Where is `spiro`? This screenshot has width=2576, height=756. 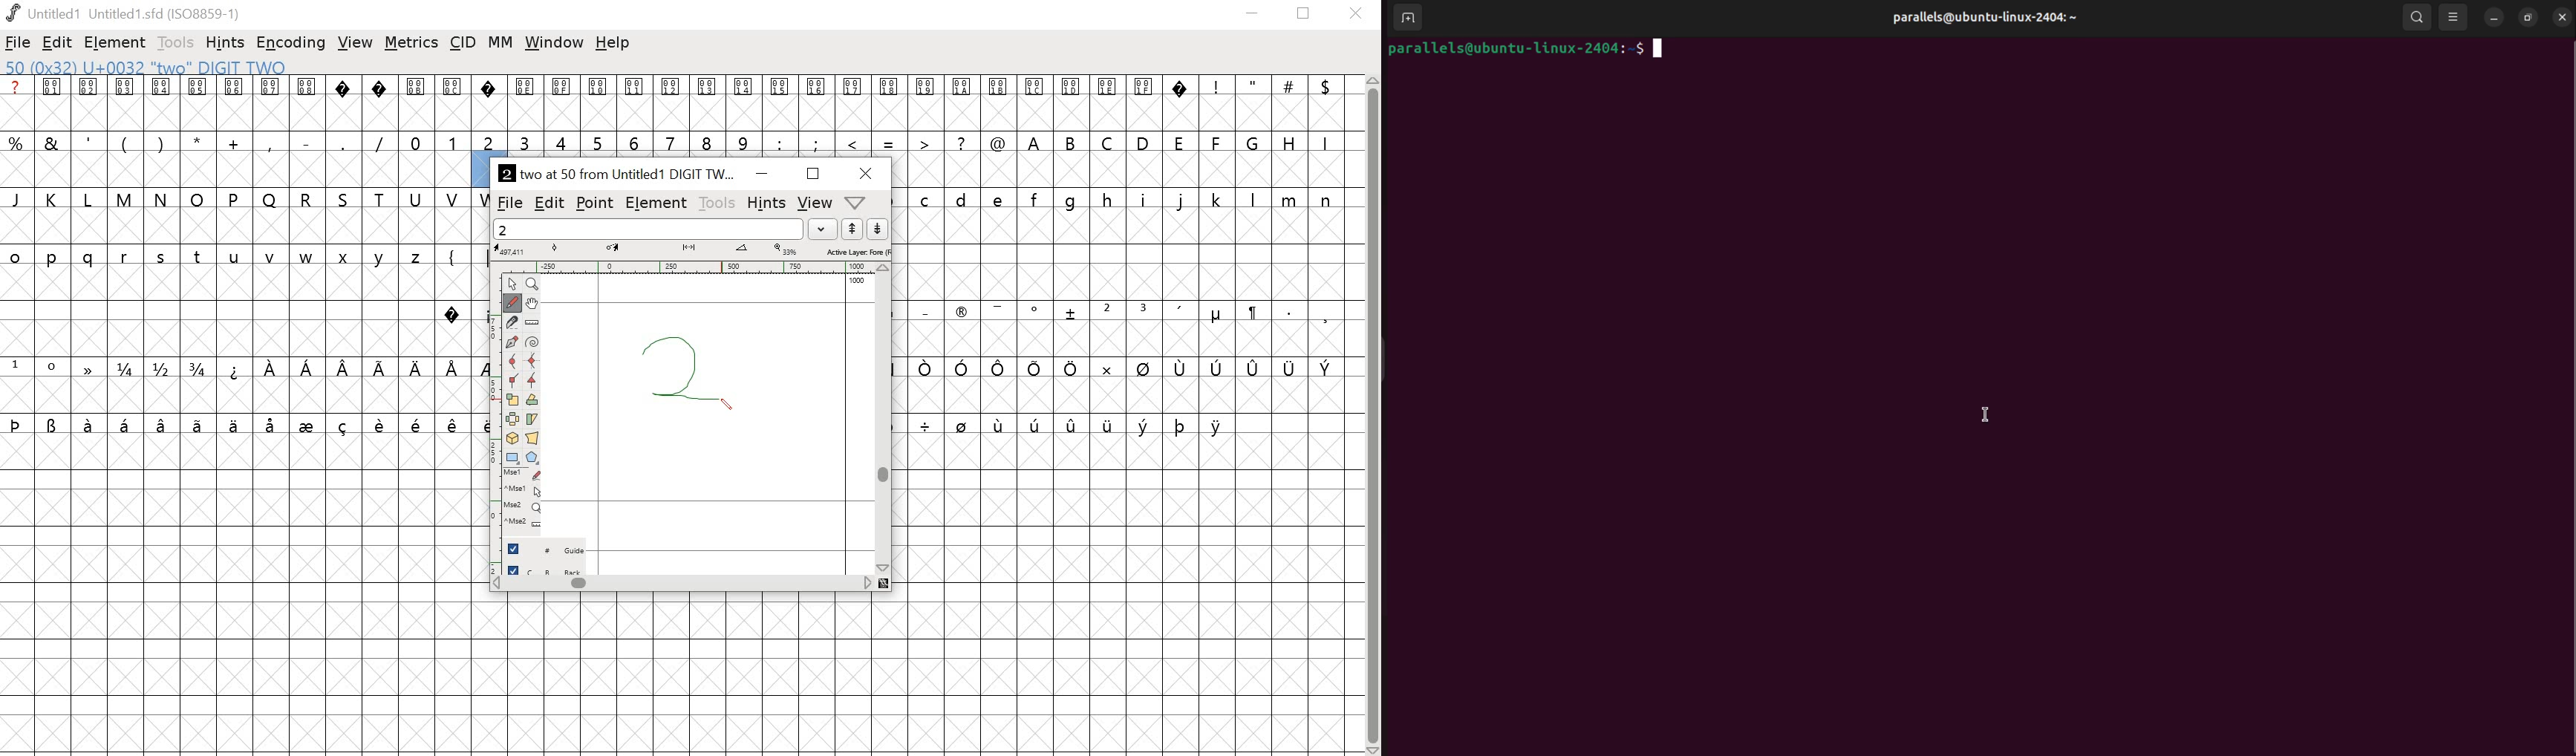
spiro is located at coordinates (531, 343).